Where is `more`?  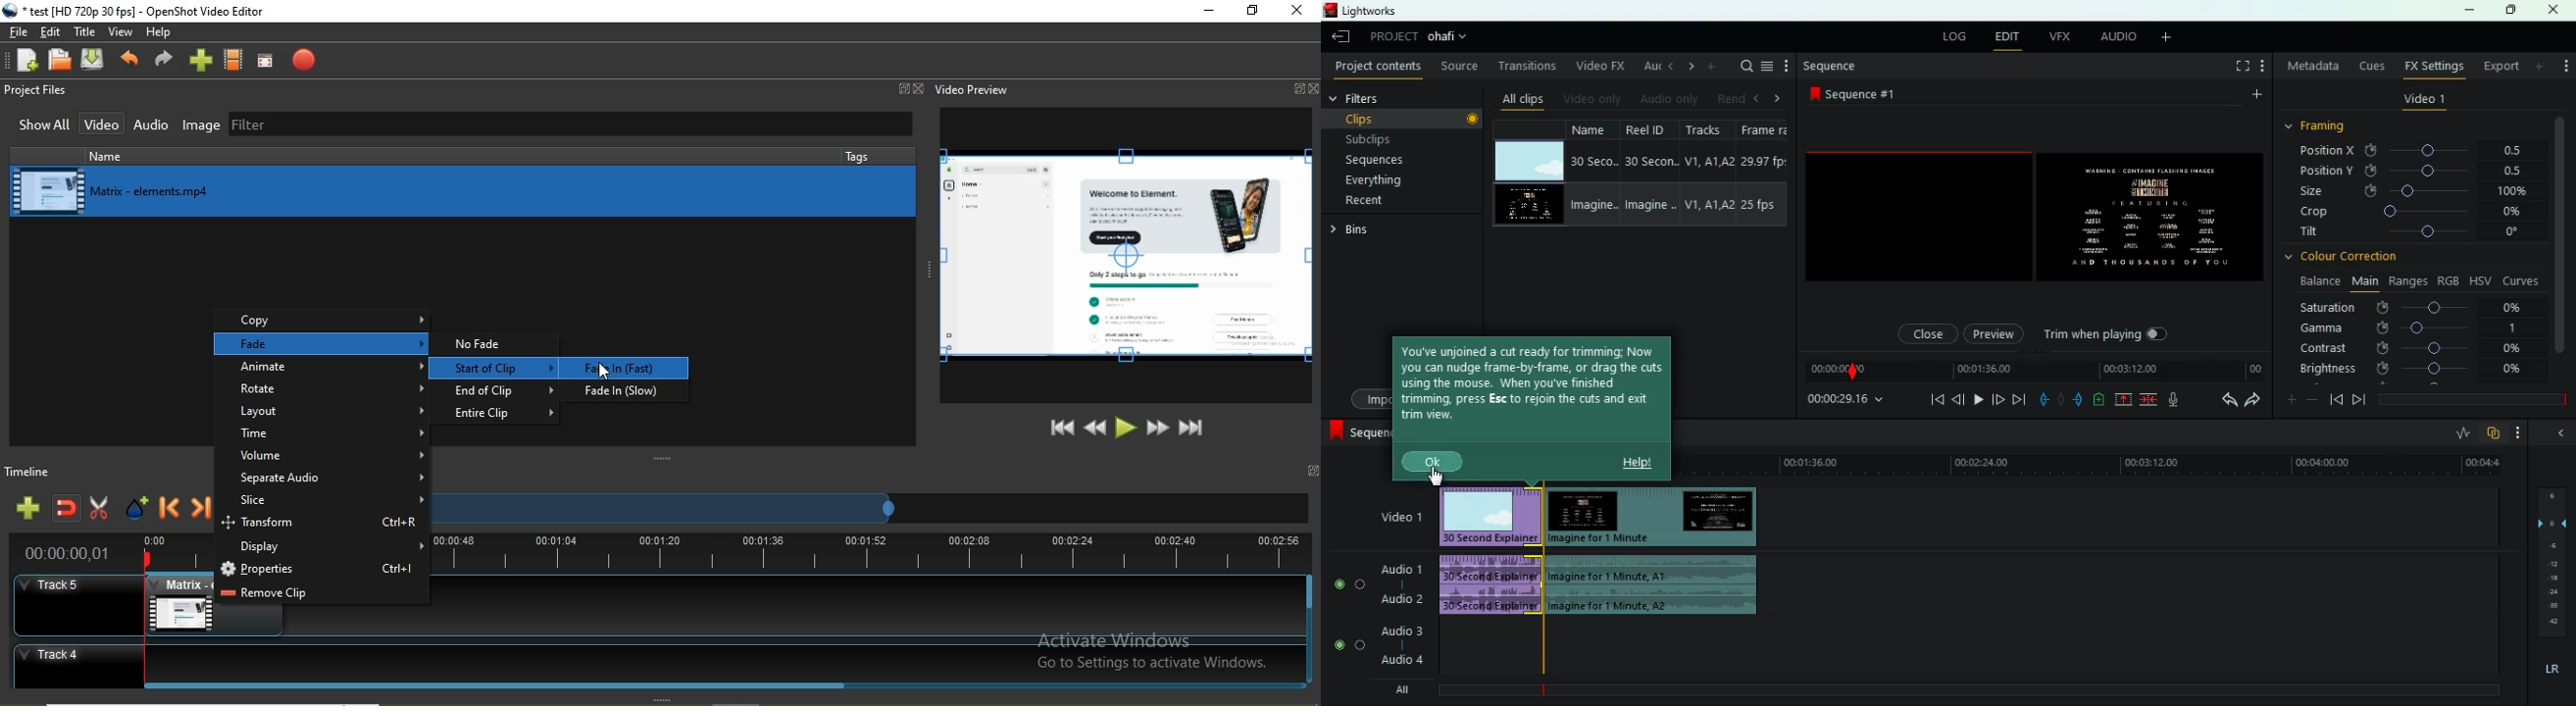
more is located at coordinates (2170, 38).